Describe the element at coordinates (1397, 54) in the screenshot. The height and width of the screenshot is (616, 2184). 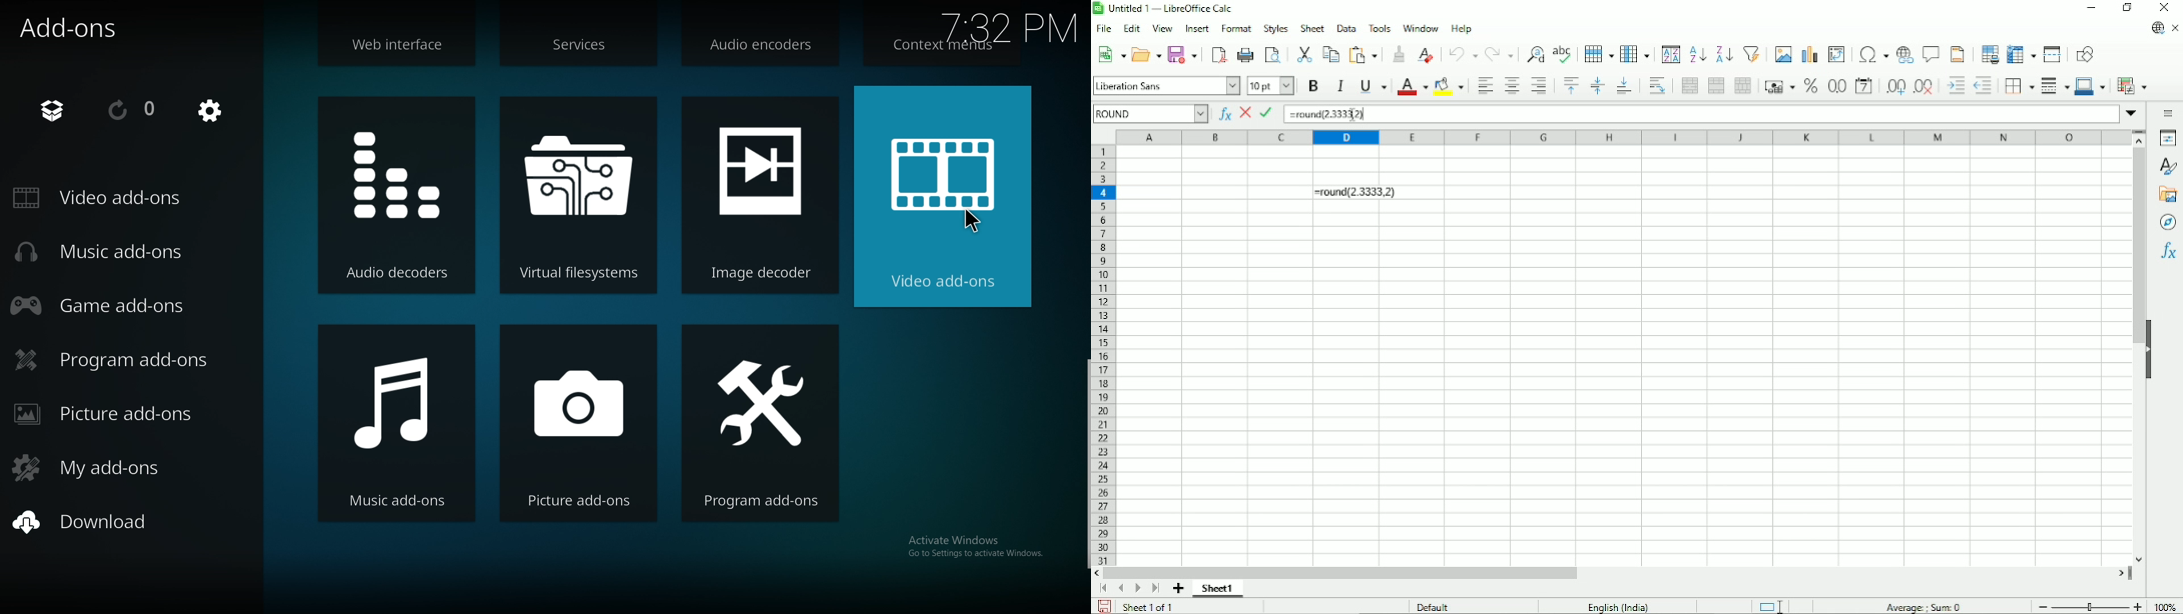
I see `Clone formatting` at that location.